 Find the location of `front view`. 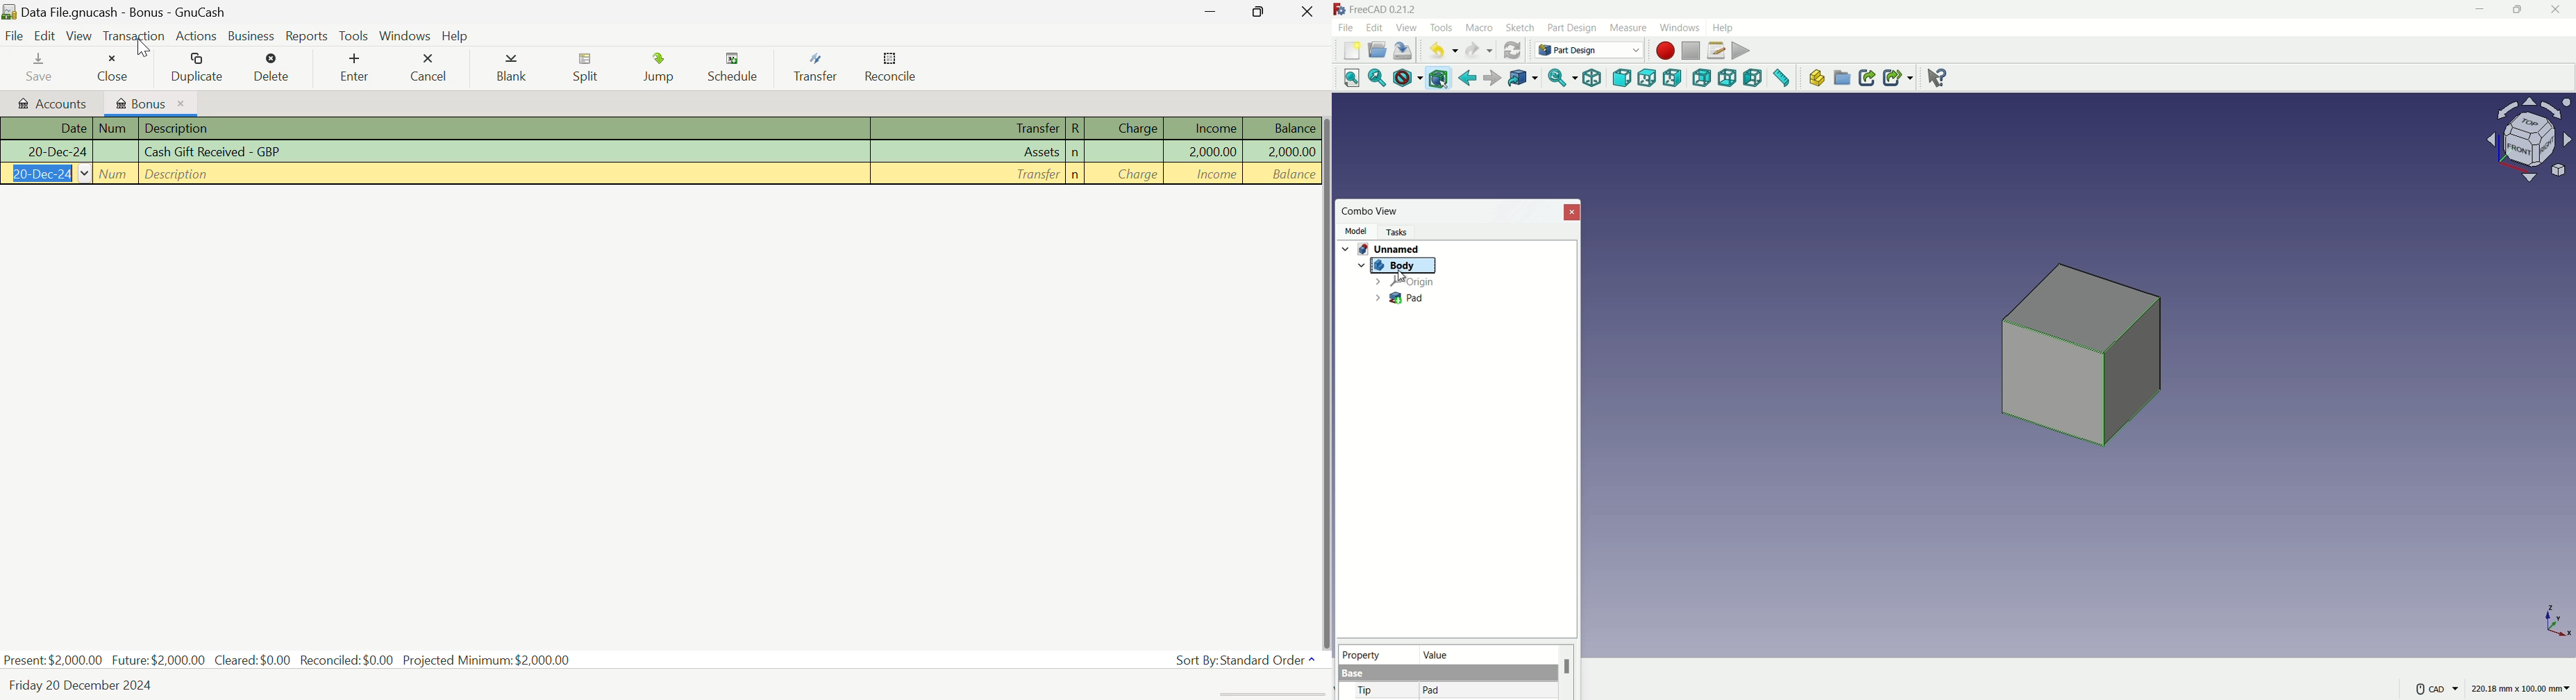

front view is located at coordinates (1623, 78).